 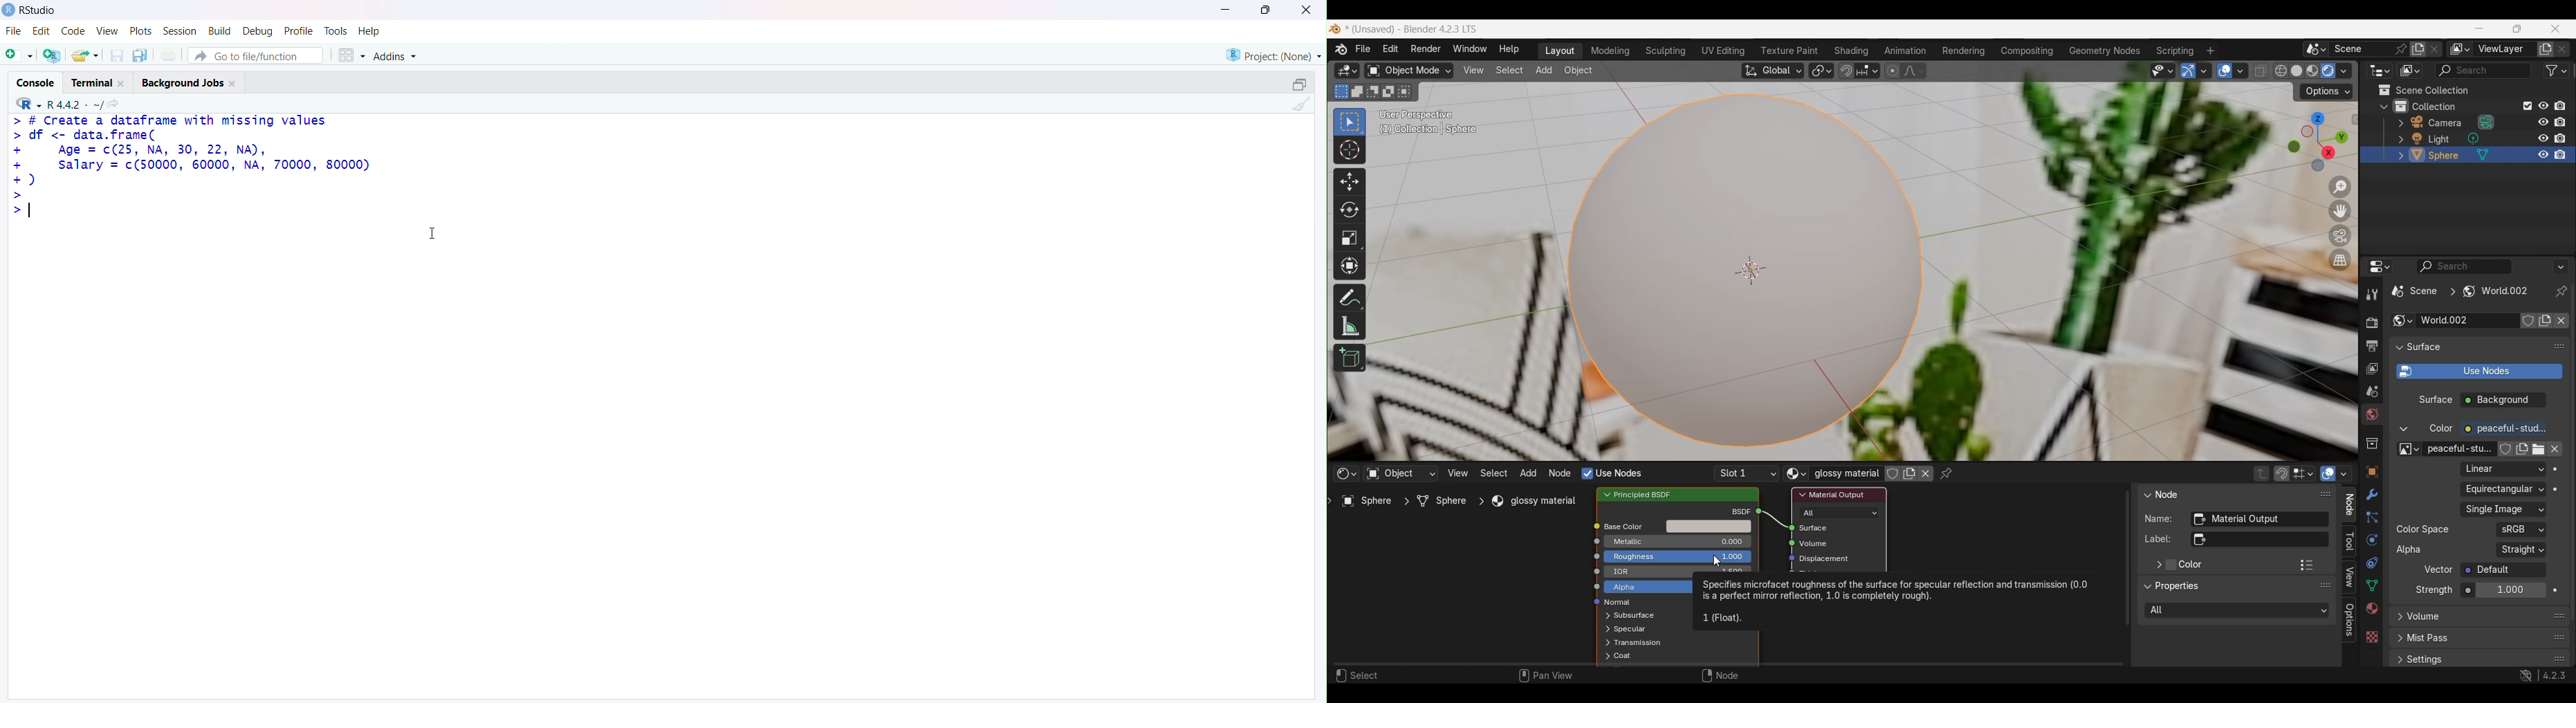 What do you see at coordinates (53, 54) in the screenshot?
I see `Create a project` at bounding box center [53, 54].